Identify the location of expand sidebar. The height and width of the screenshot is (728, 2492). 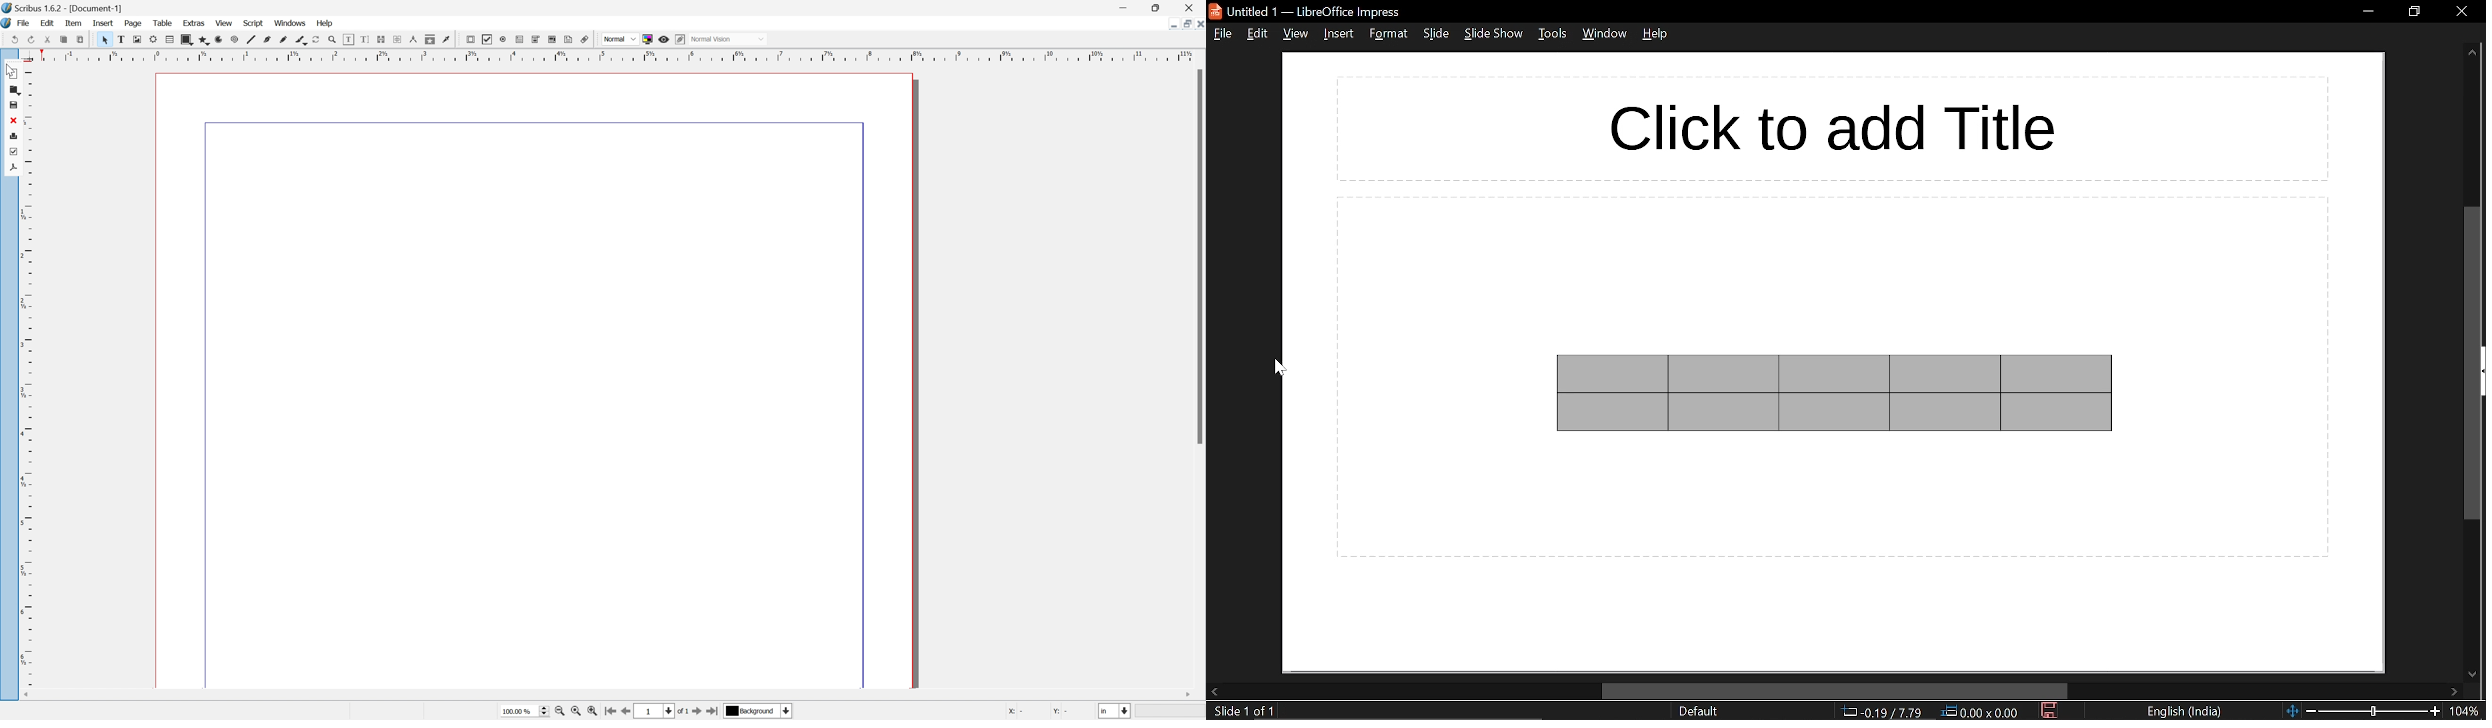
(2480, 372).